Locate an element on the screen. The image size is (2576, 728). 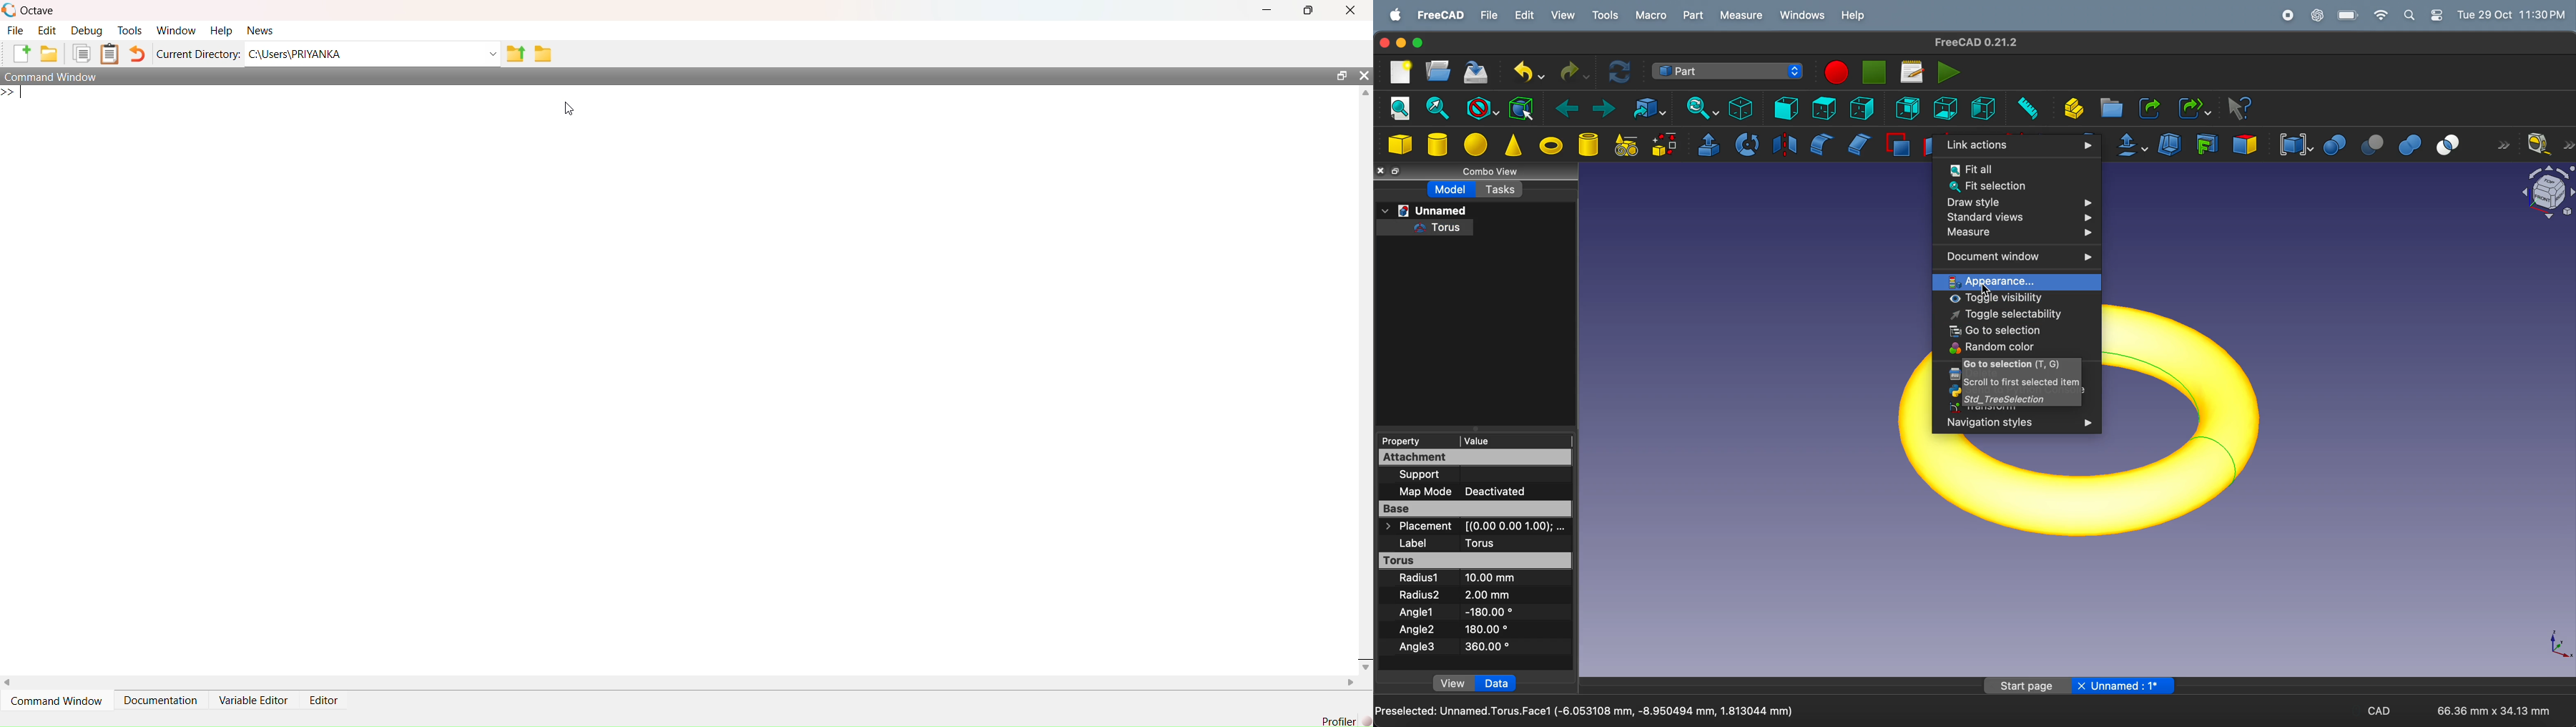
std tree selection is located at coordinates (2009, 399).